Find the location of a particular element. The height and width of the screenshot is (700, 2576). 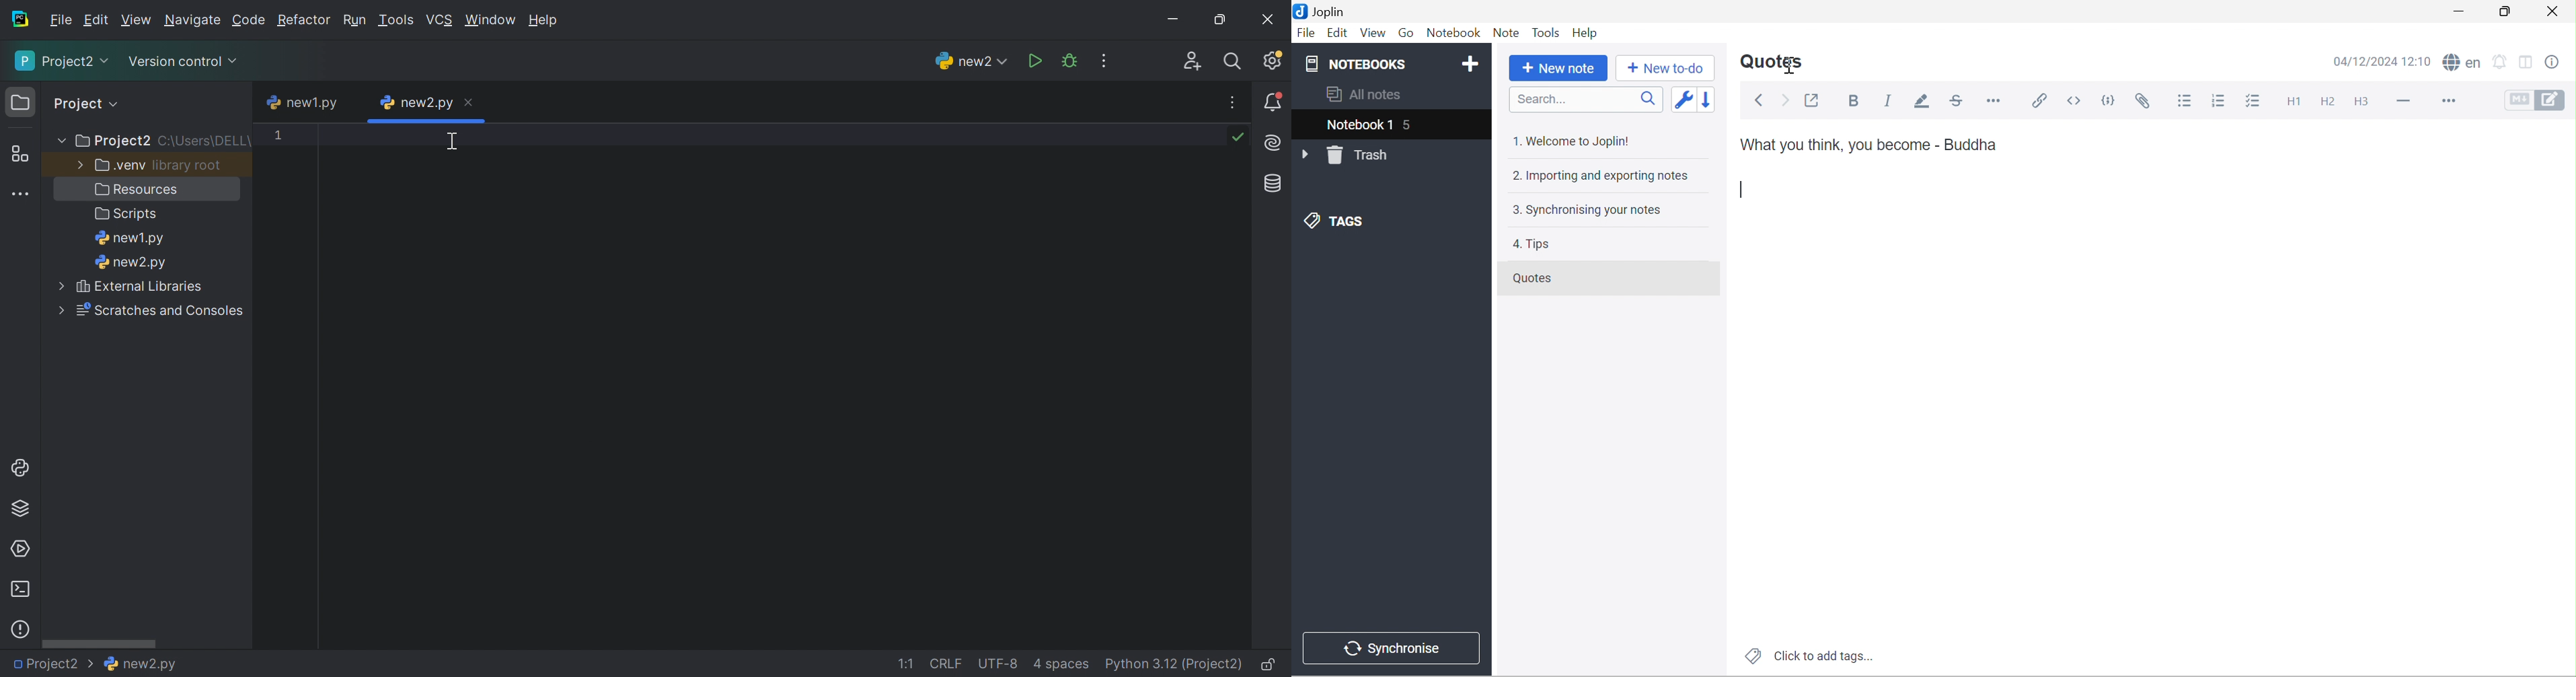

Quotes is located at coordinates (1774, 62).